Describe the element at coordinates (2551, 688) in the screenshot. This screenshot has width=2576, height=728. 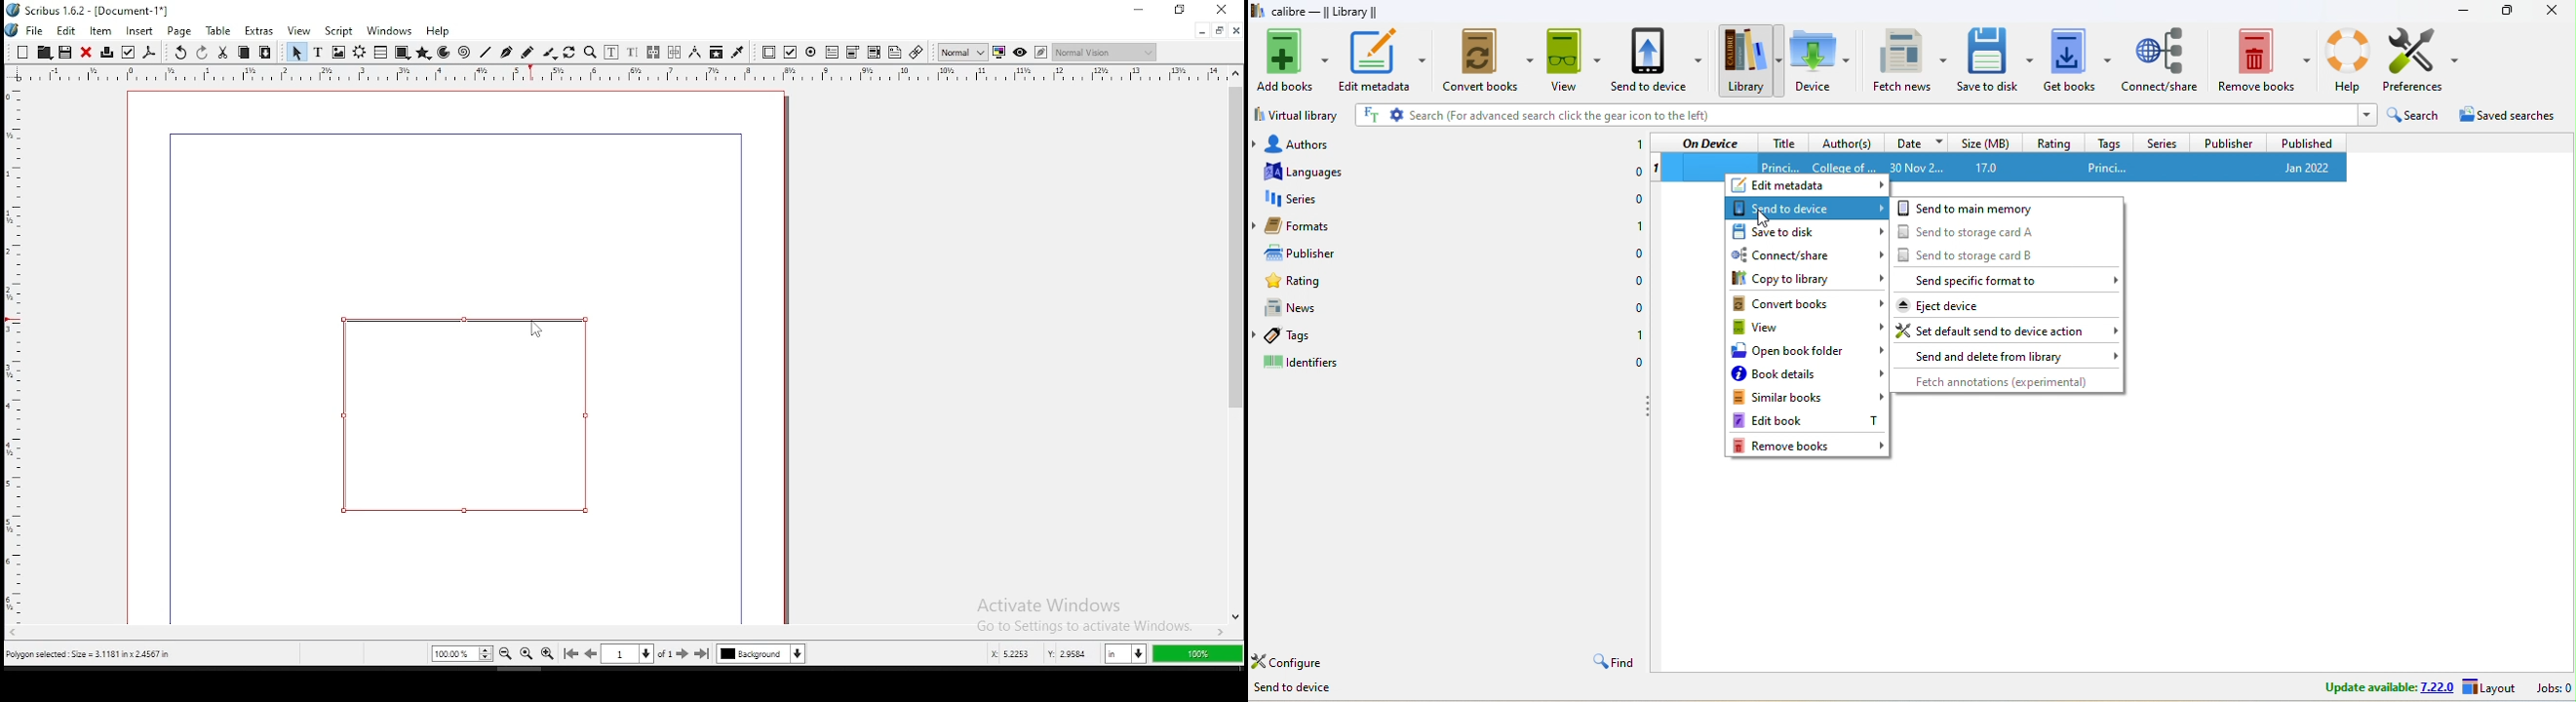
I see `jobs 0` at that location.